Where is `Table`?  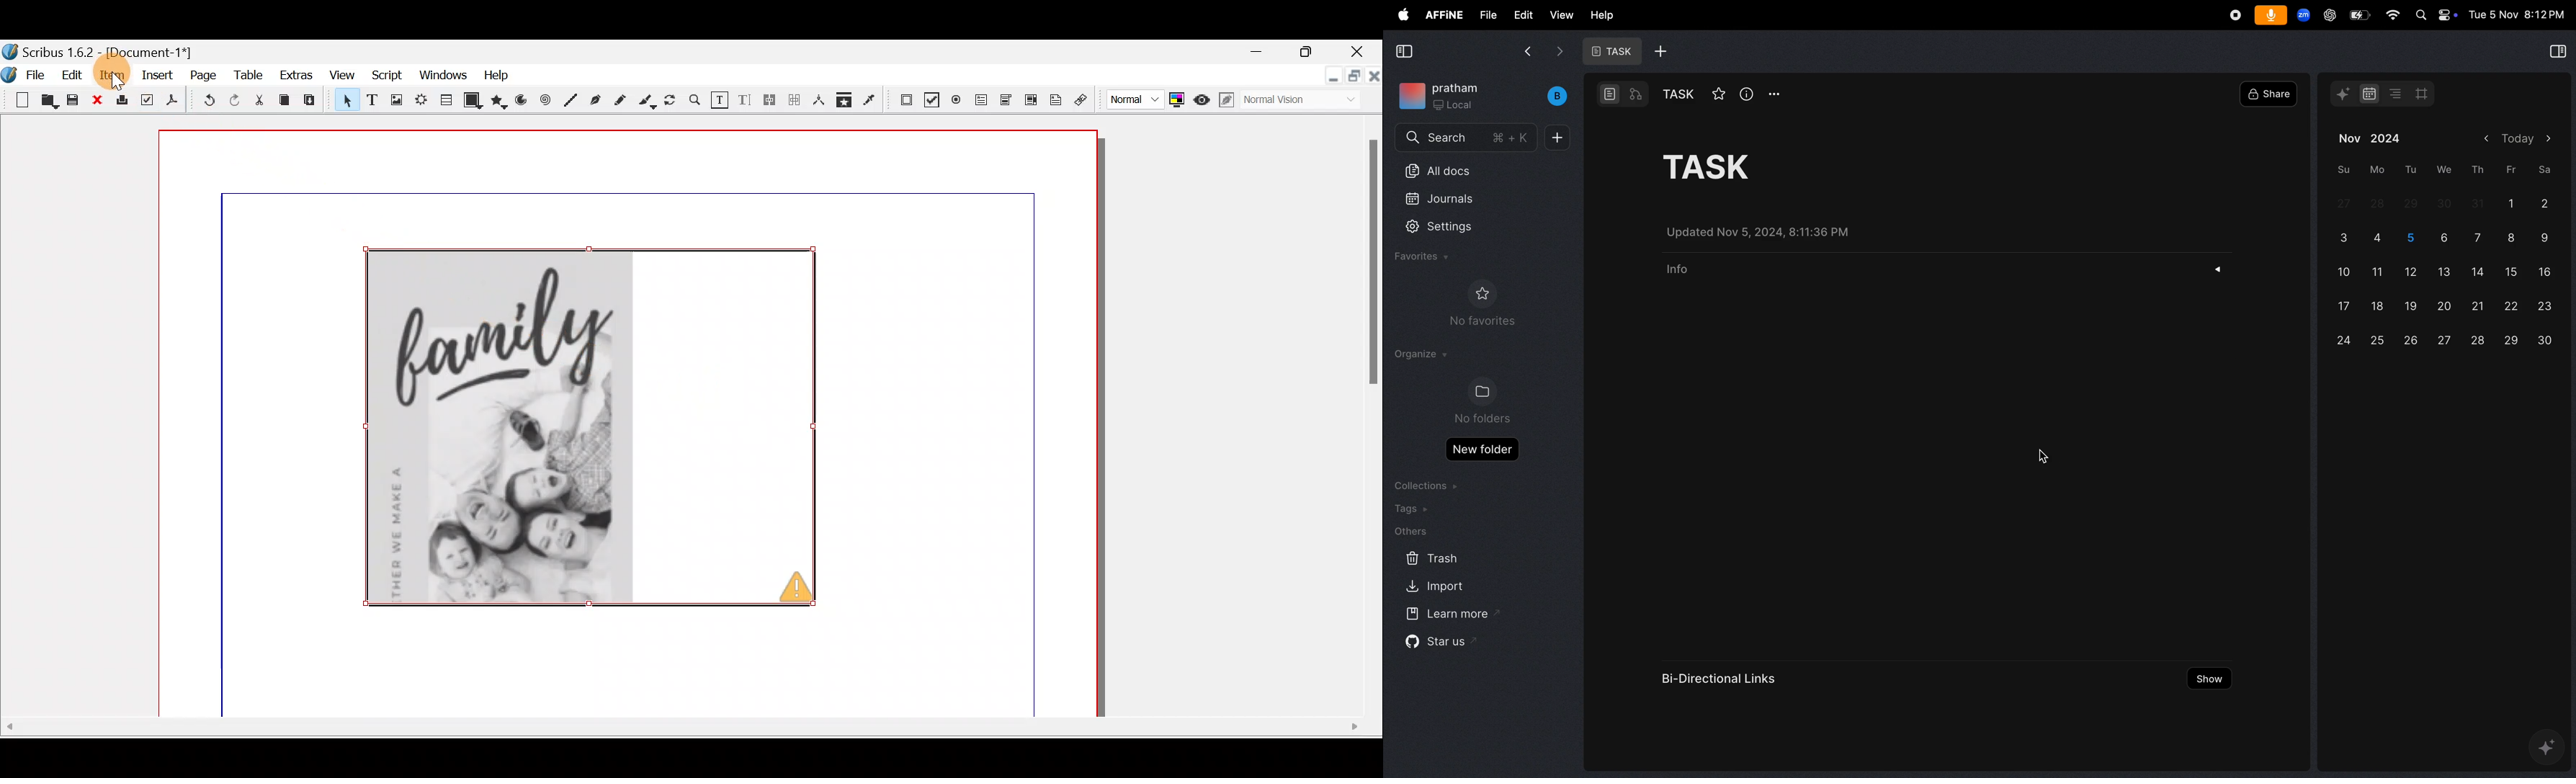 Table is located at coordinates (248, 79).